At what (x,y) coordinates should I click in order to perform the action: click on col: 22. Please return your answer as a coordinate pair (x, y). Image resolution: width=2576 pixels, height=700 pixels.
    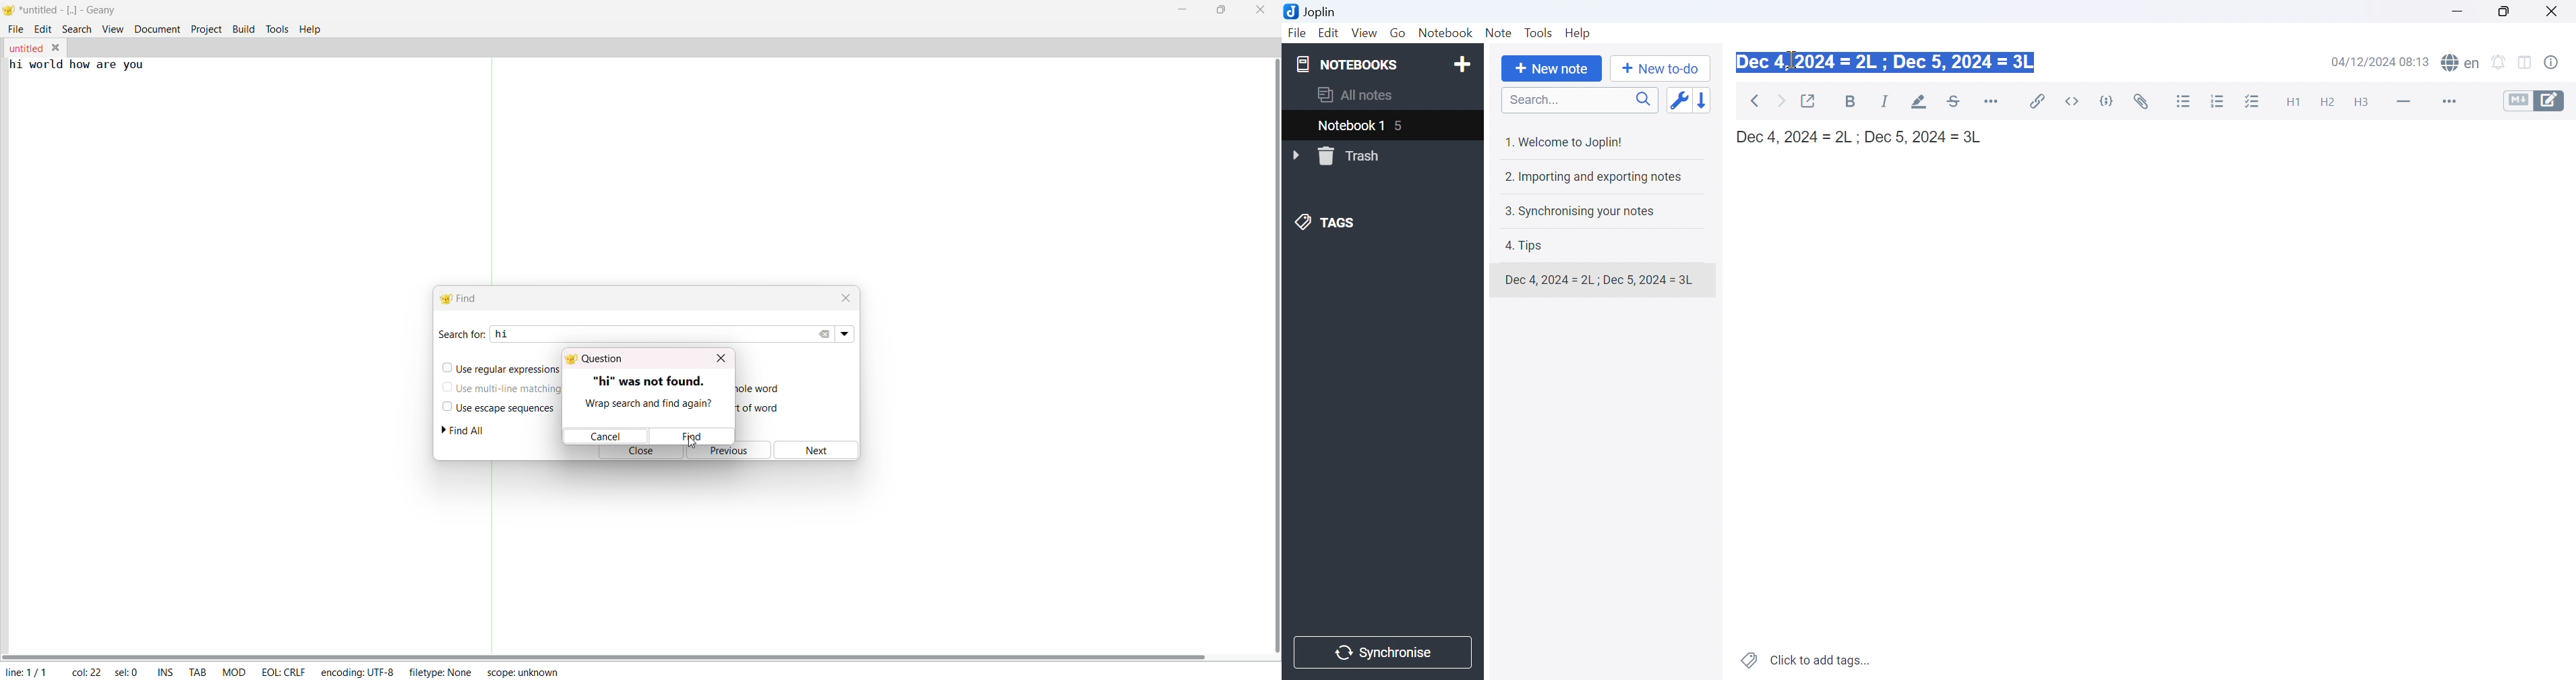
    Looking at the image, I should click on (86, 671).